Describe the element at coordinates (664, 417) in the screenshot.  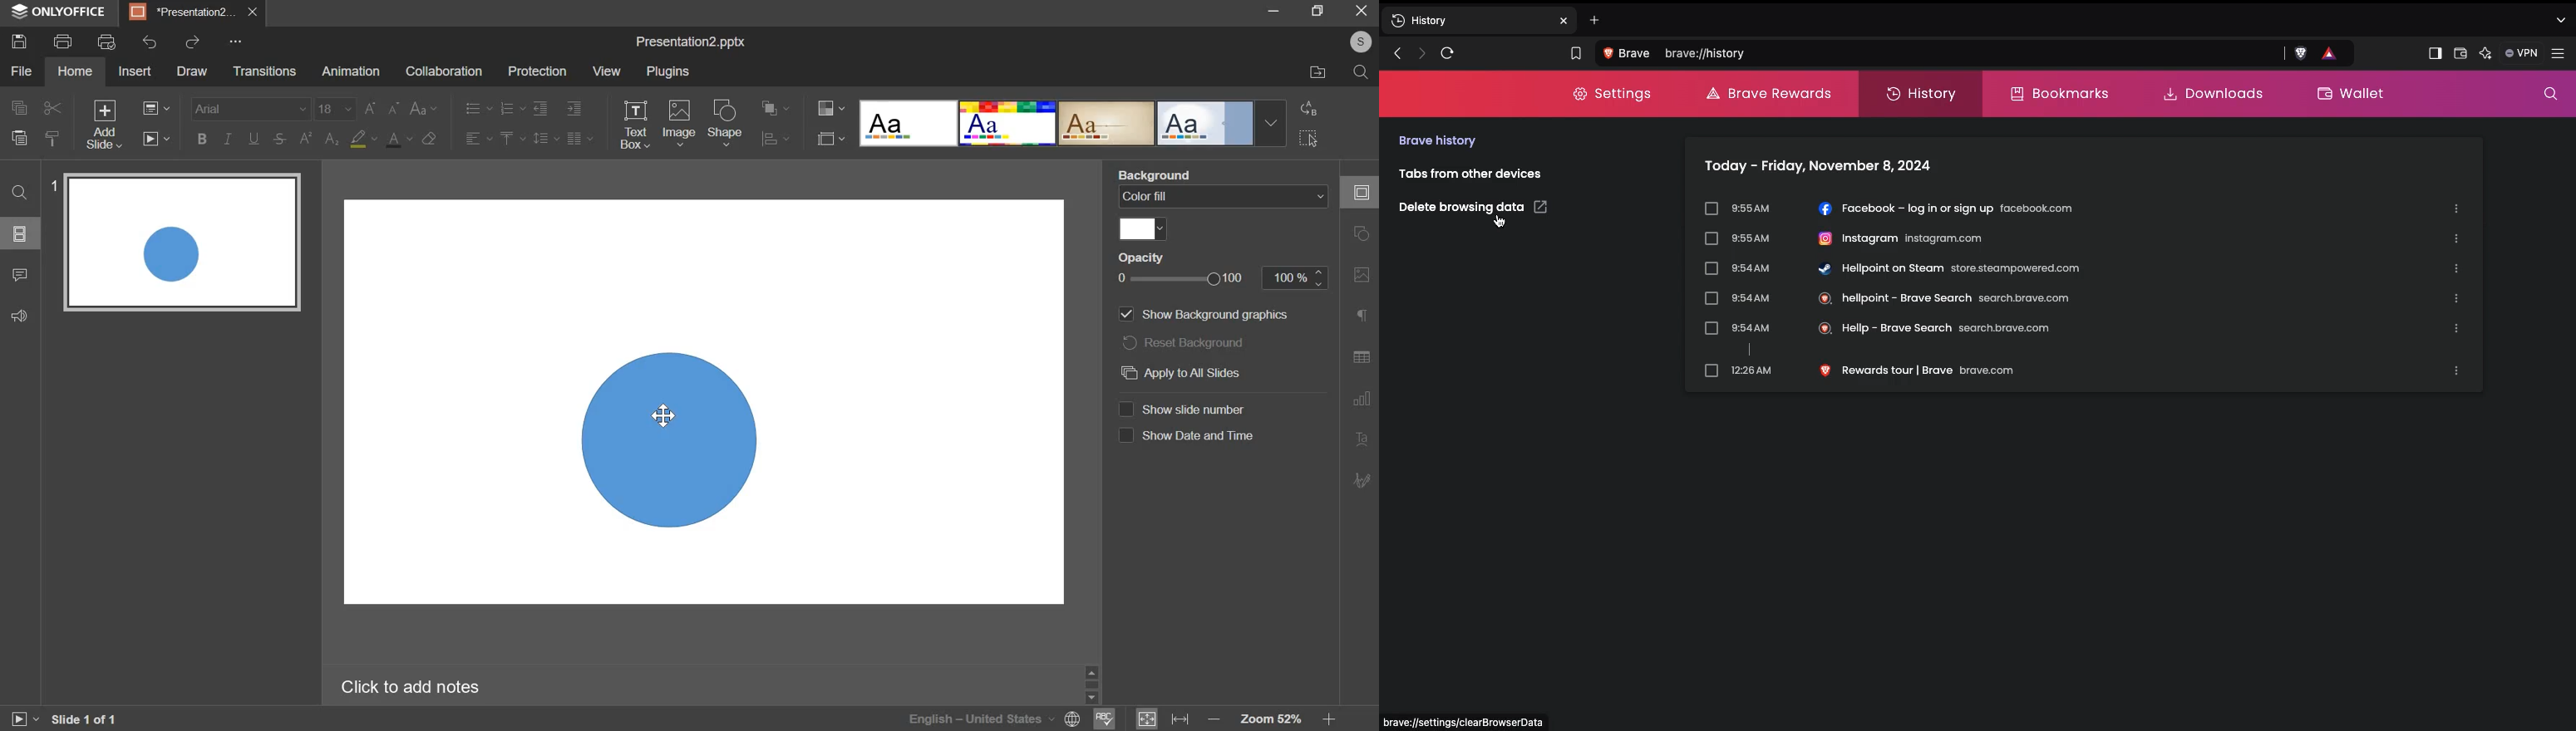
I see `cursor` at that location.